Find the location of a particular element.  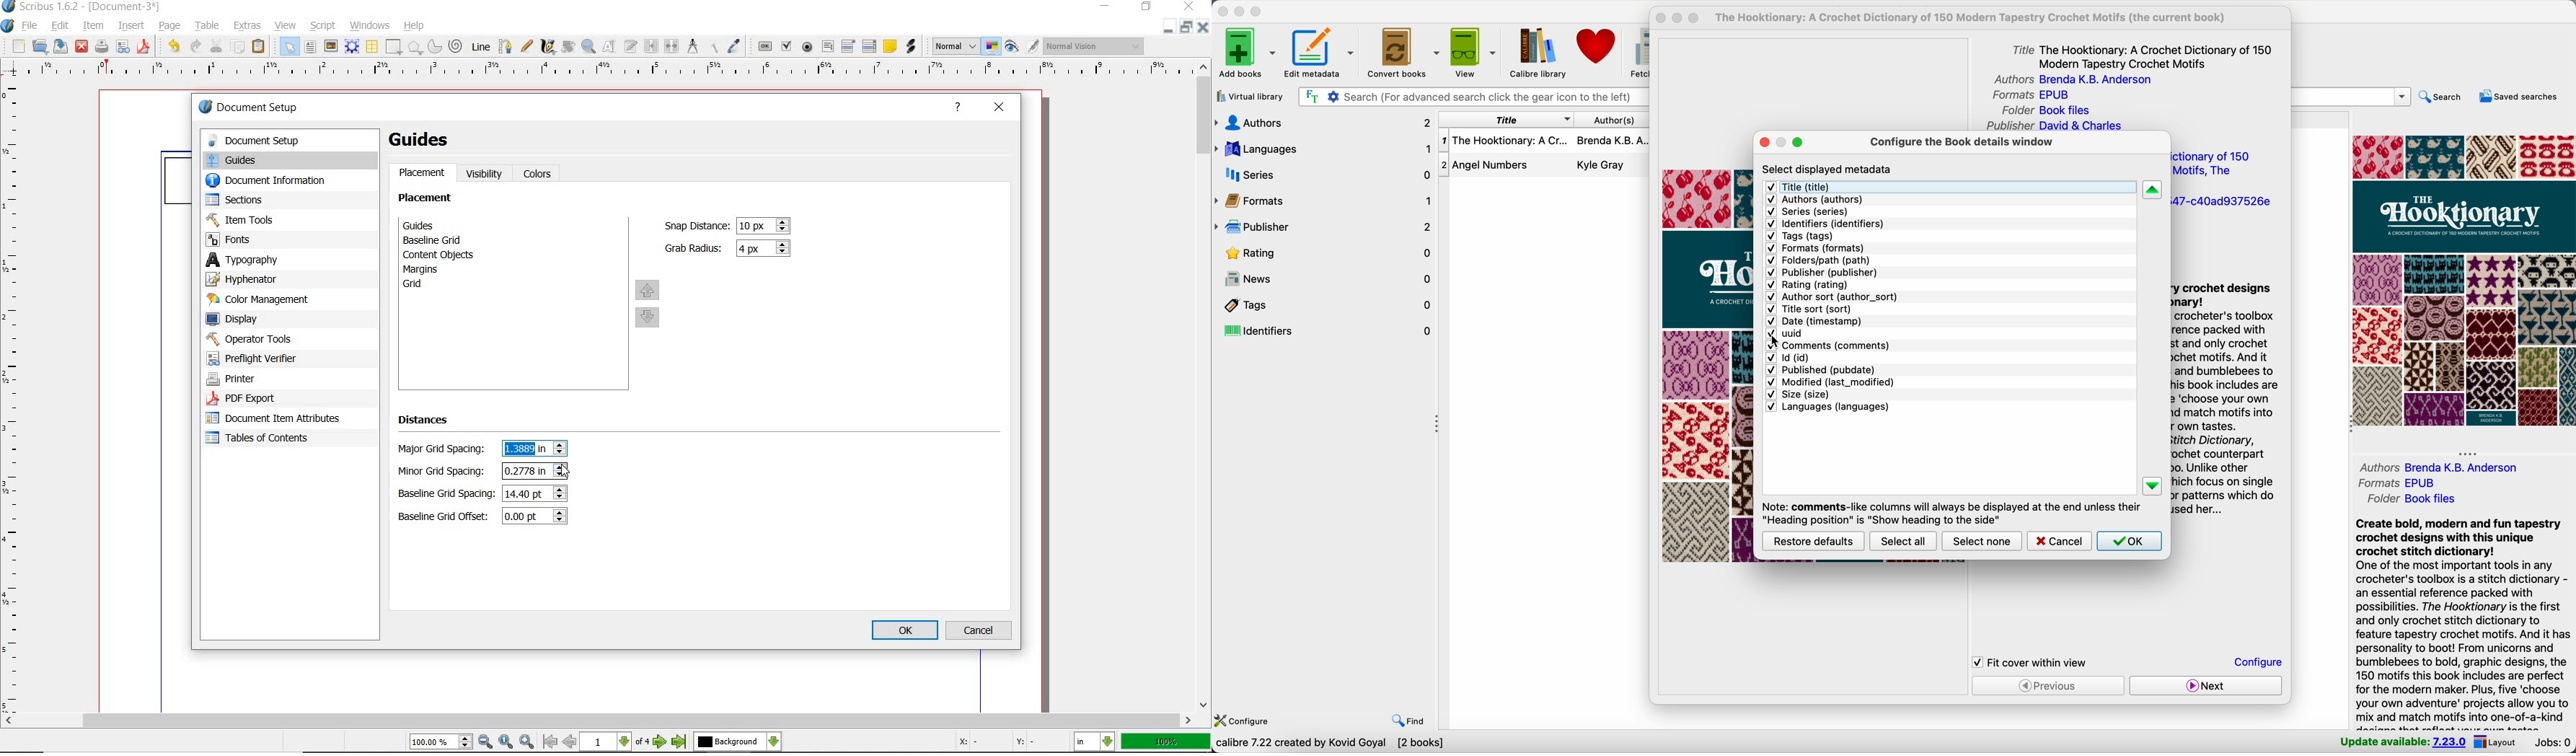

snap distance is located at coordinates (764, 226).